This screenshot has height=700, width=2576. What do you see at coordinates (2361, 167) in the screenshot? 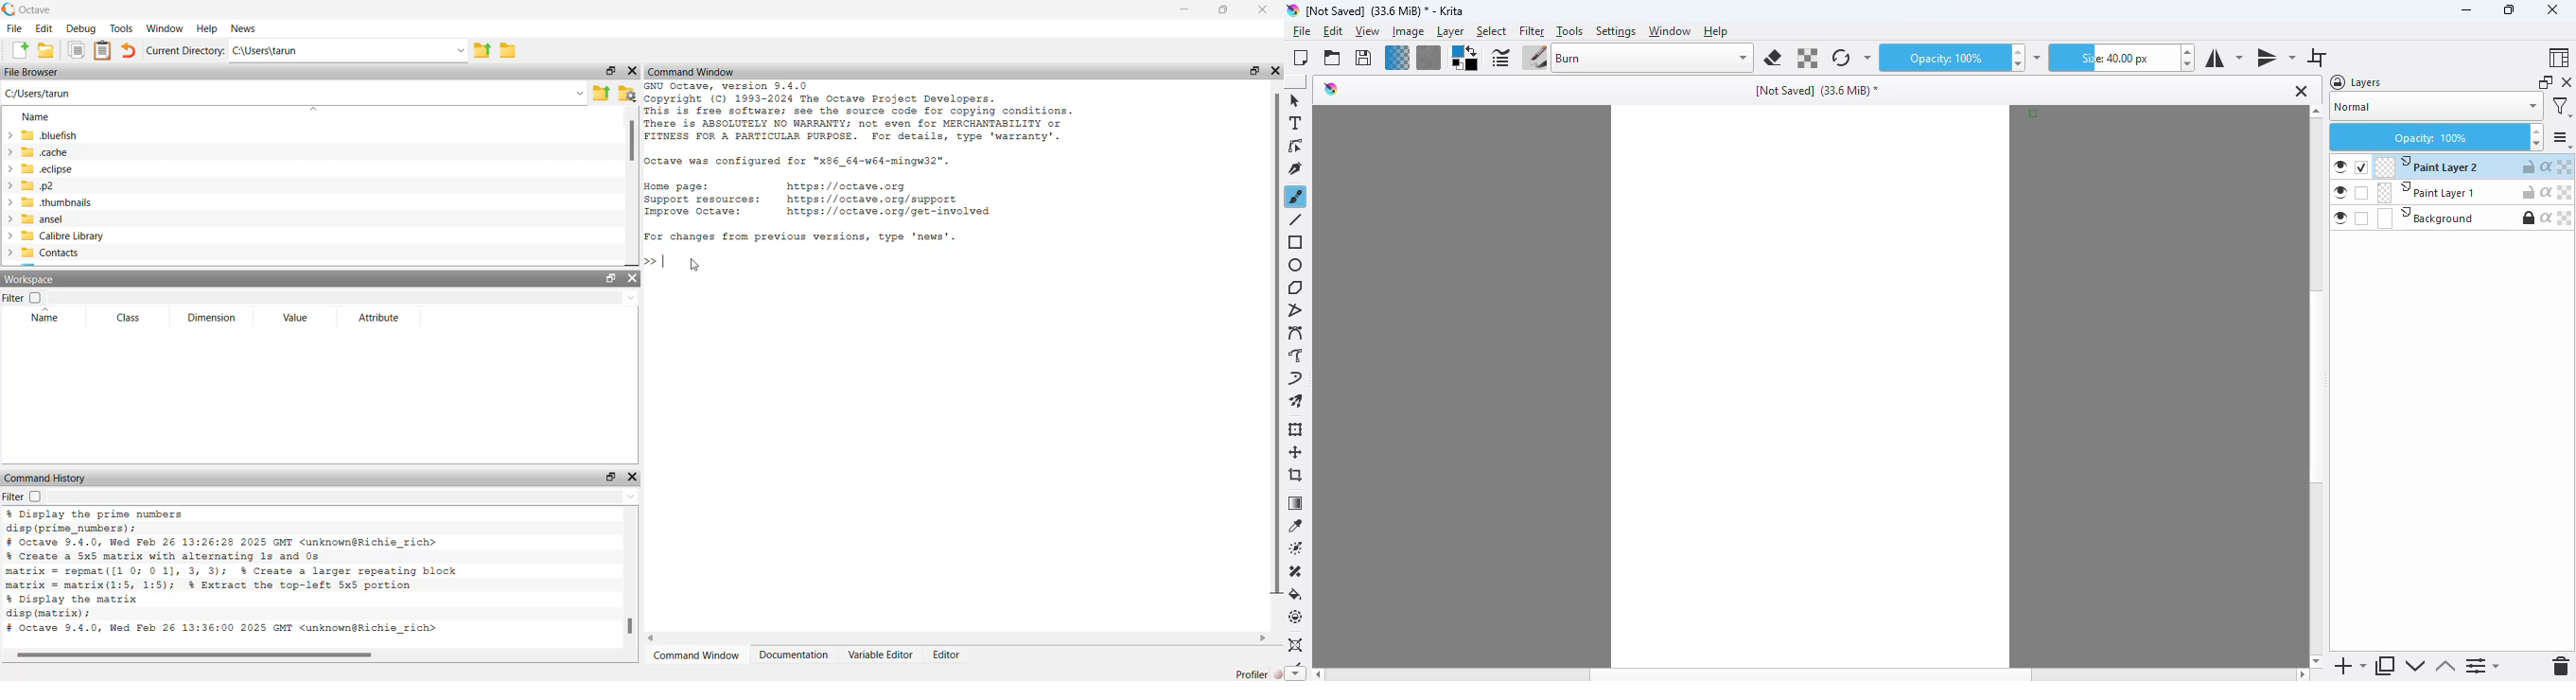
I see `selected` at bounding box center [2361, 167].